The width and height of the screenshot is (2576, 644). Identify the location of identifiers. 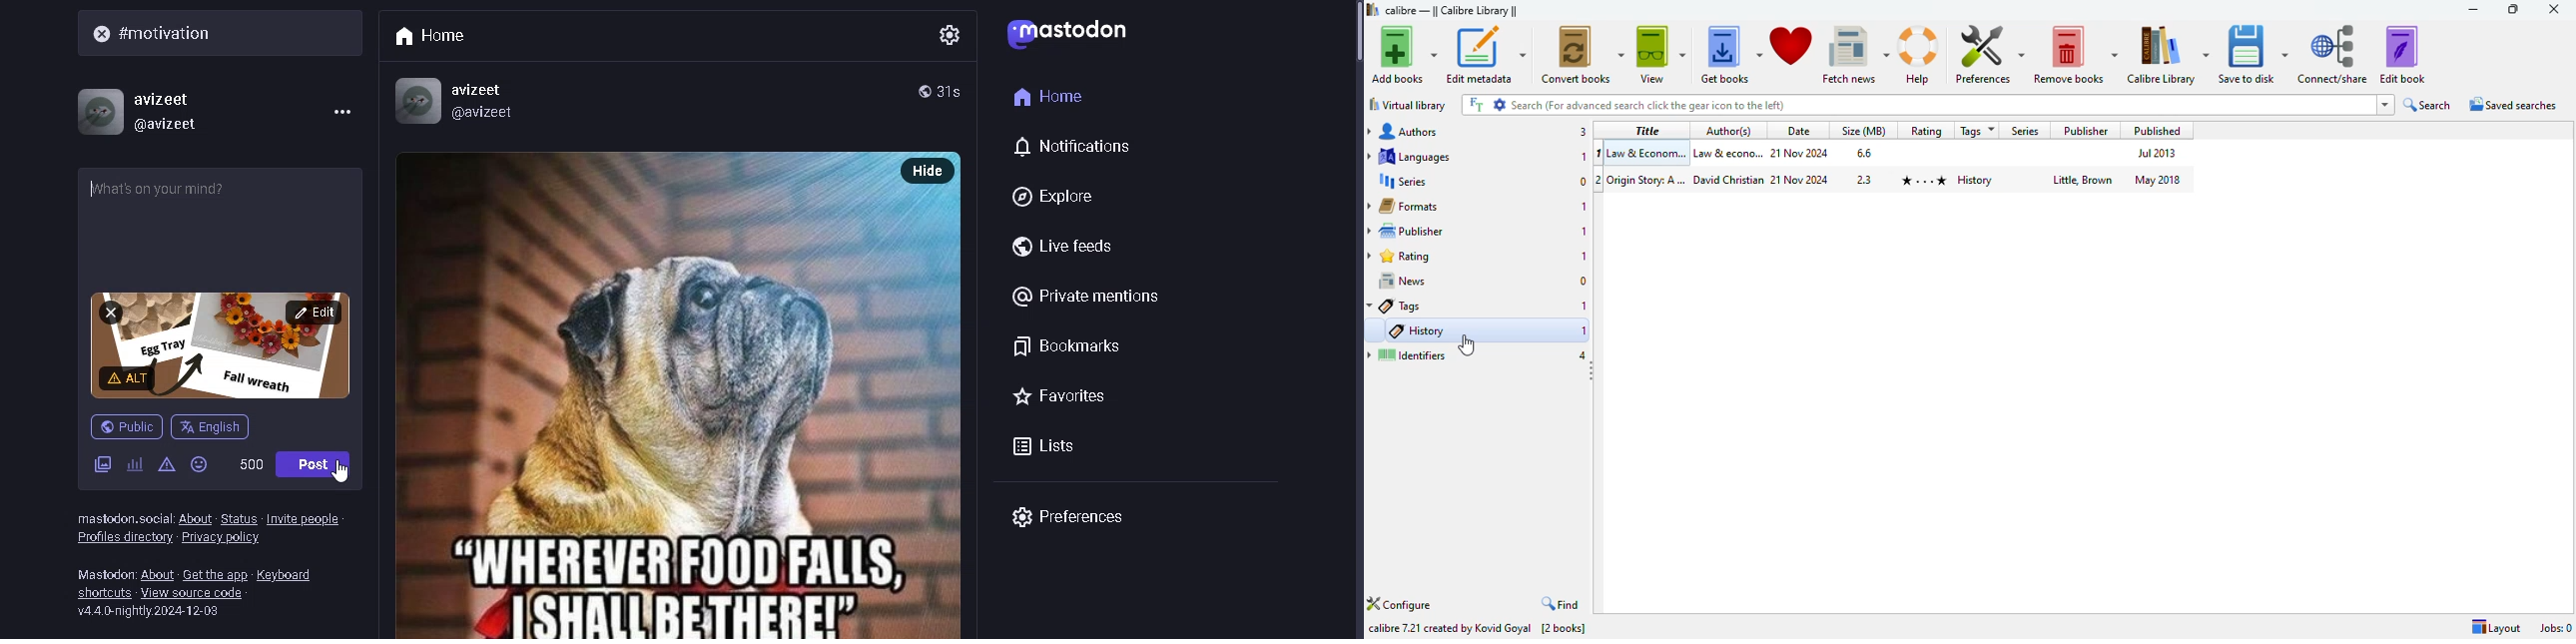
(1407, 355).